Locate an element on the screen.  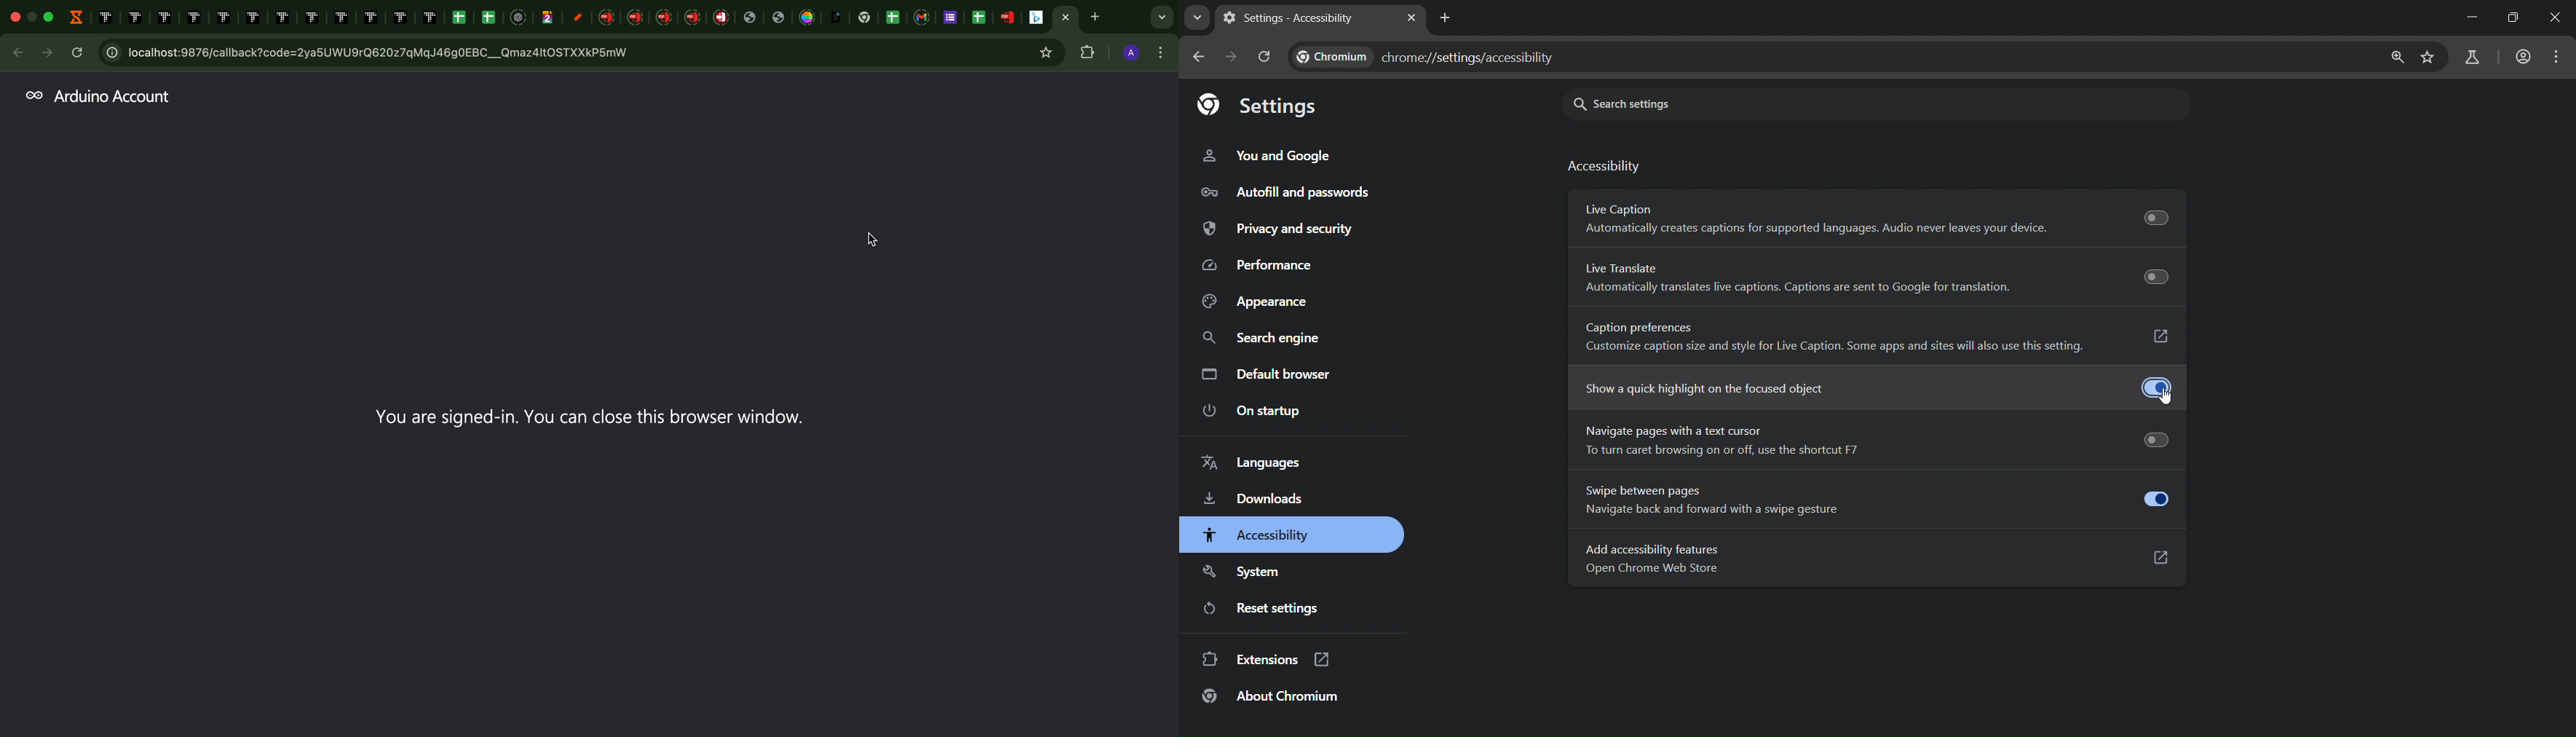
accounts is located at coordinates (2525, 57).